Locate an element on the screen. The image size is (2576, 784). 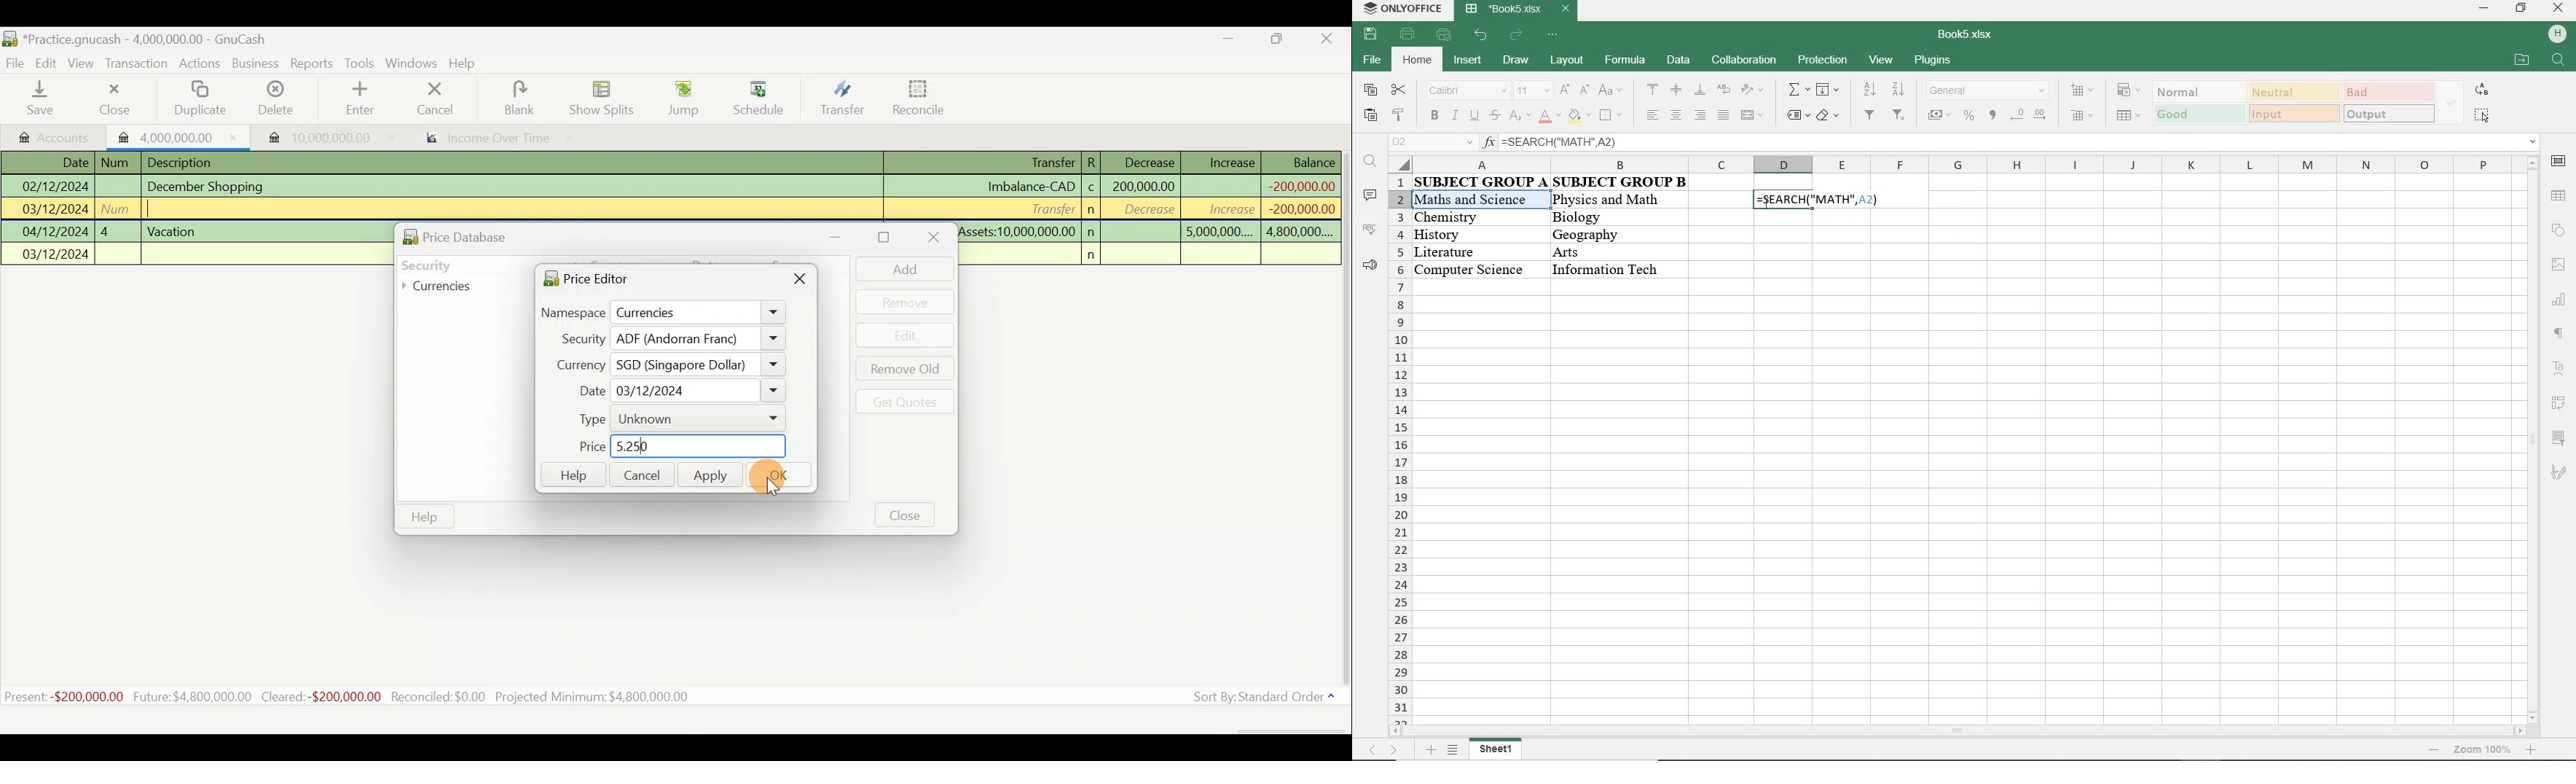
Help is located at coordinates (468, 65).